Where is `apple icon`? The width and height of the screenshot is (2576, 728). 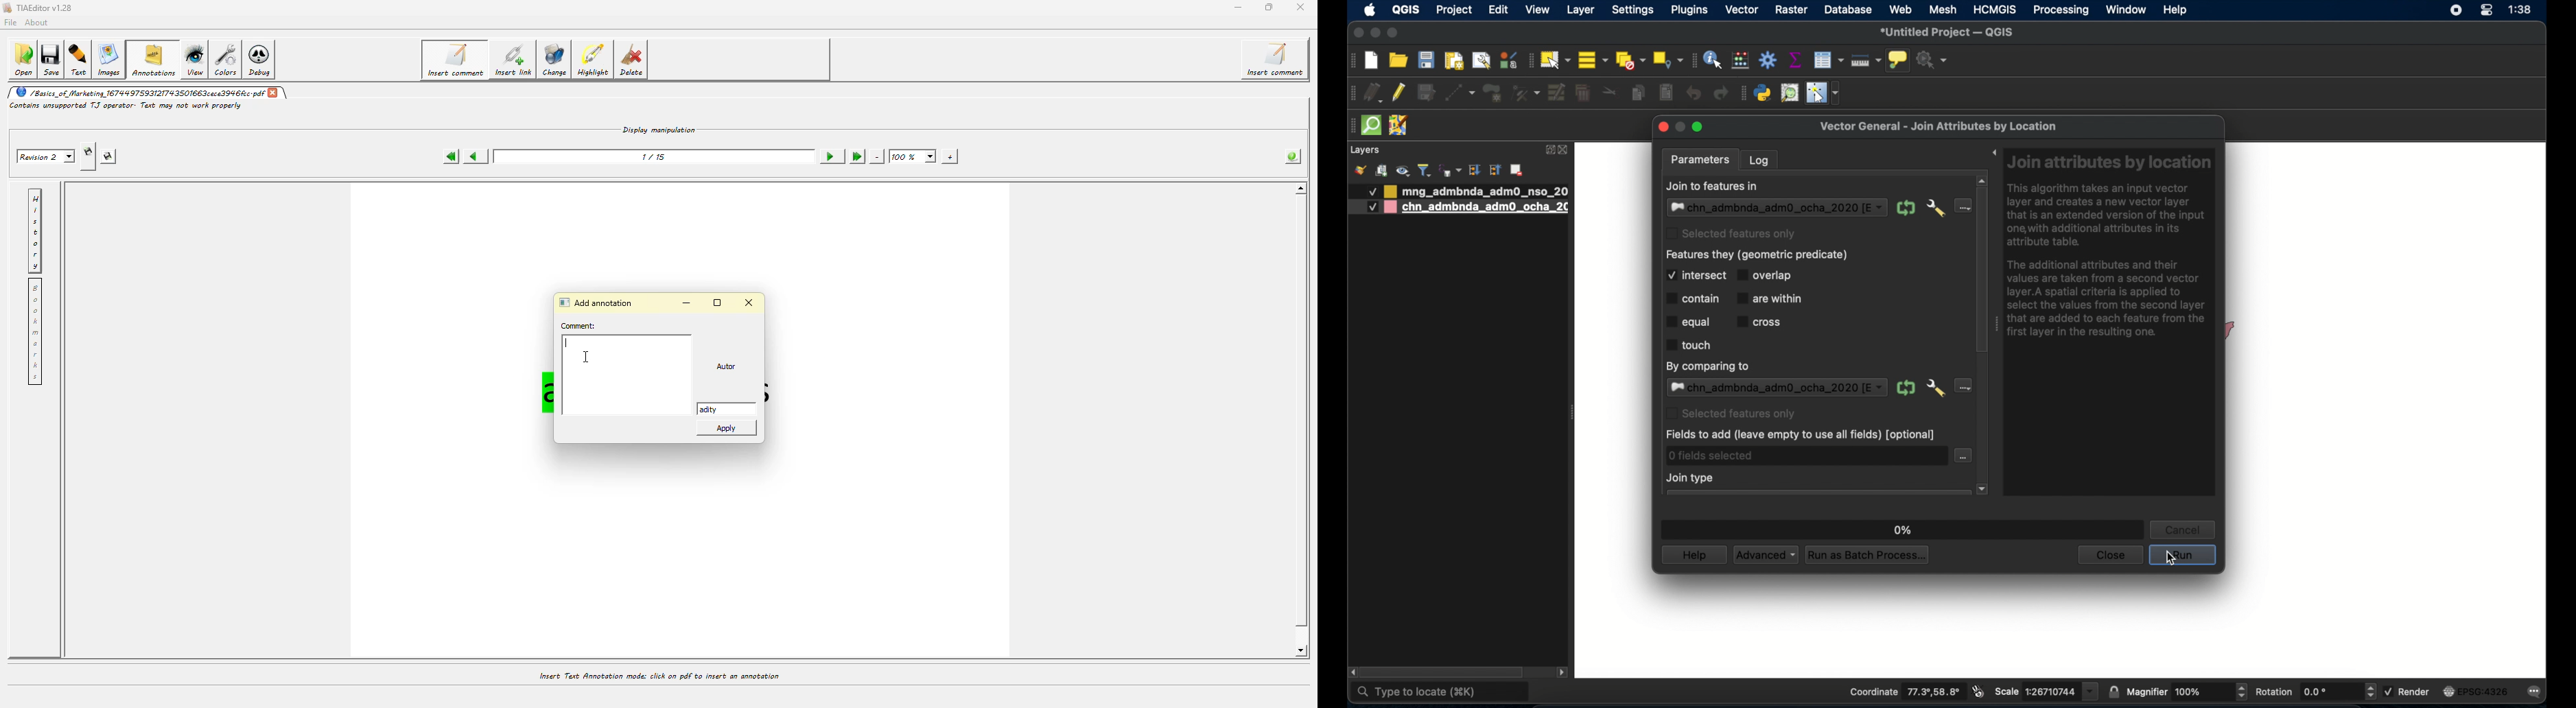
apple icon is located at coordinates (1369, 10).